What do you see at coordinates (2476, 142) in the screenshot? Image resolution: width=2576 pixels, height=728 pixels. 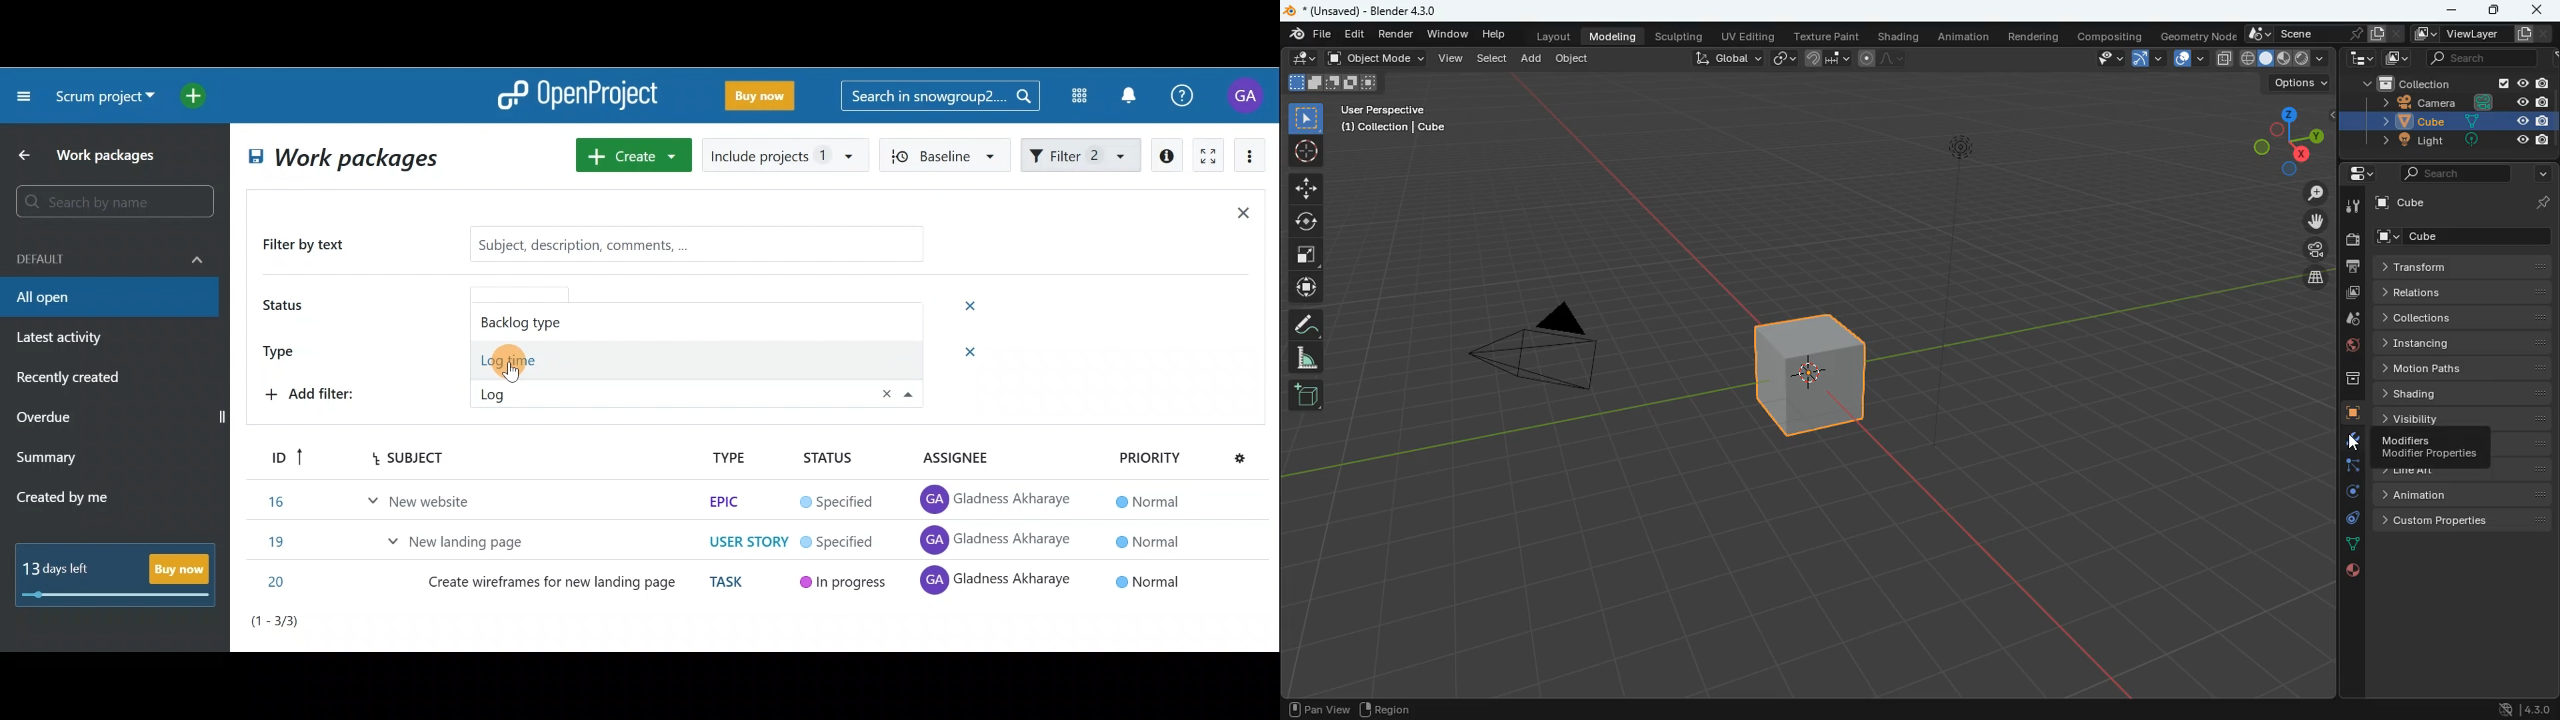 I see `` at bounding box center [2476, 142].